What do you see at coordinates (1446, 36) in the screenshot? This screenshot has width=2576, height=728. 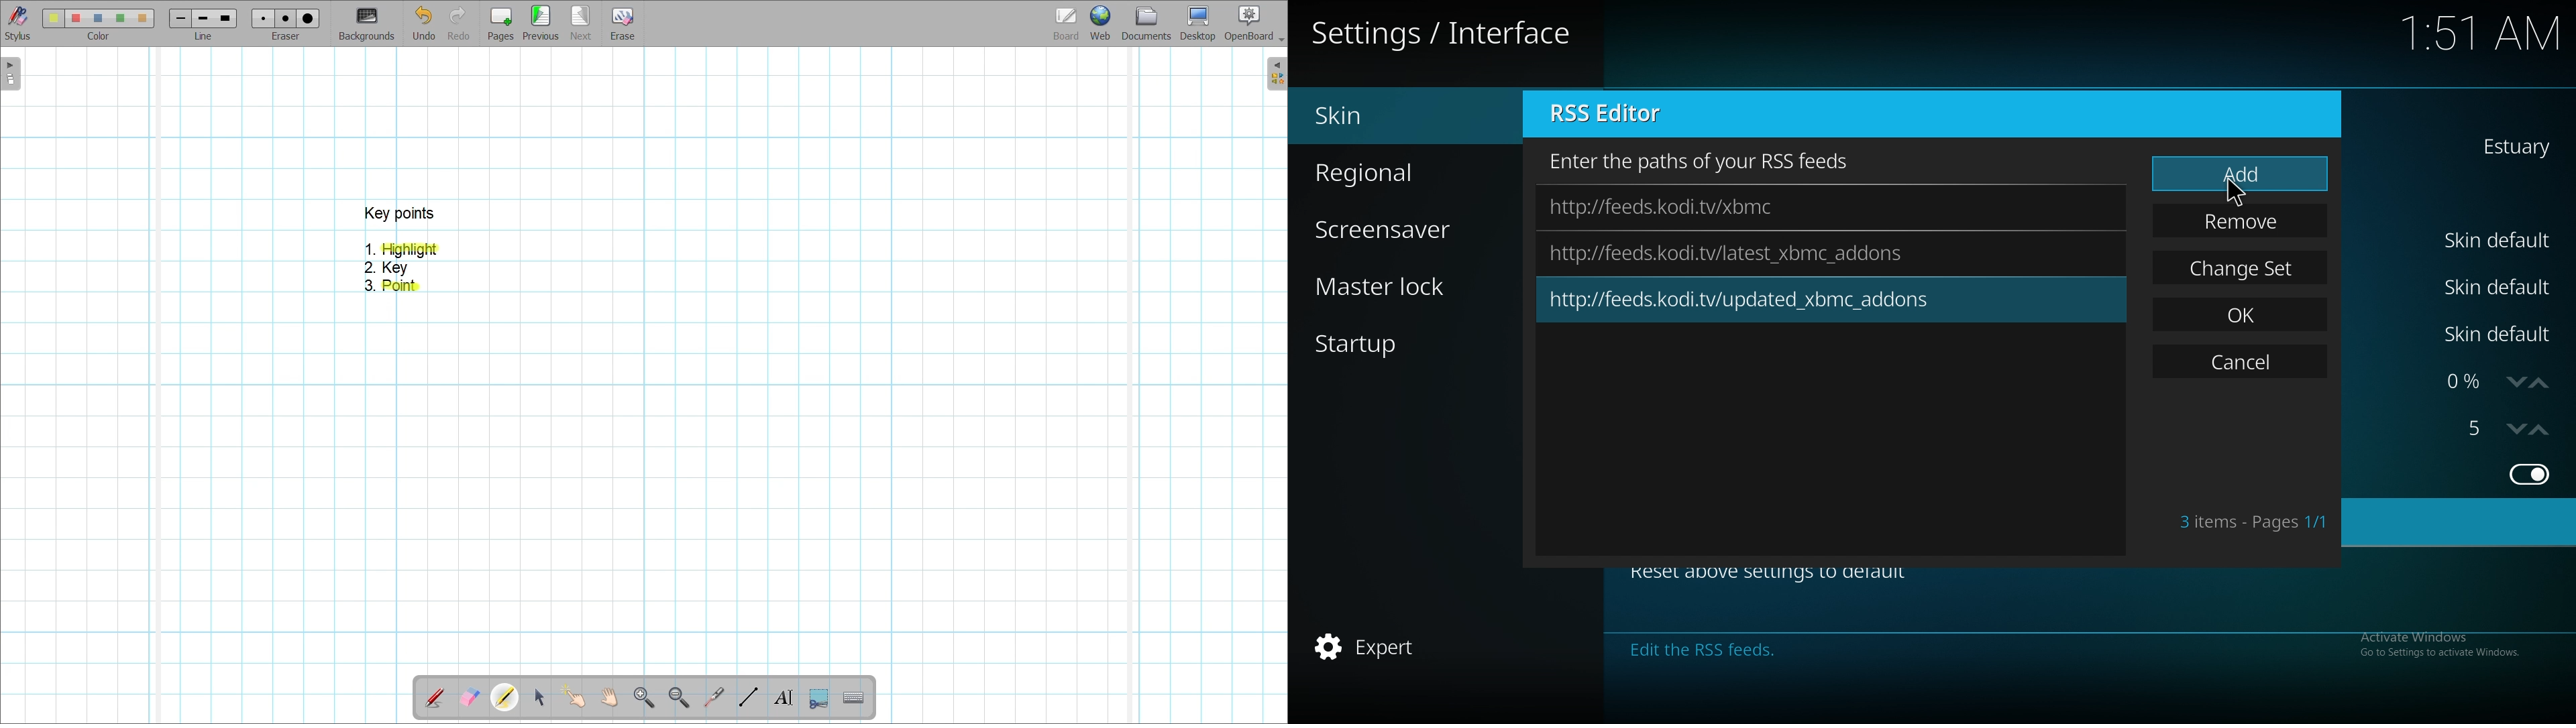 I see `settings/interface` at bounding box center [1446, 36].